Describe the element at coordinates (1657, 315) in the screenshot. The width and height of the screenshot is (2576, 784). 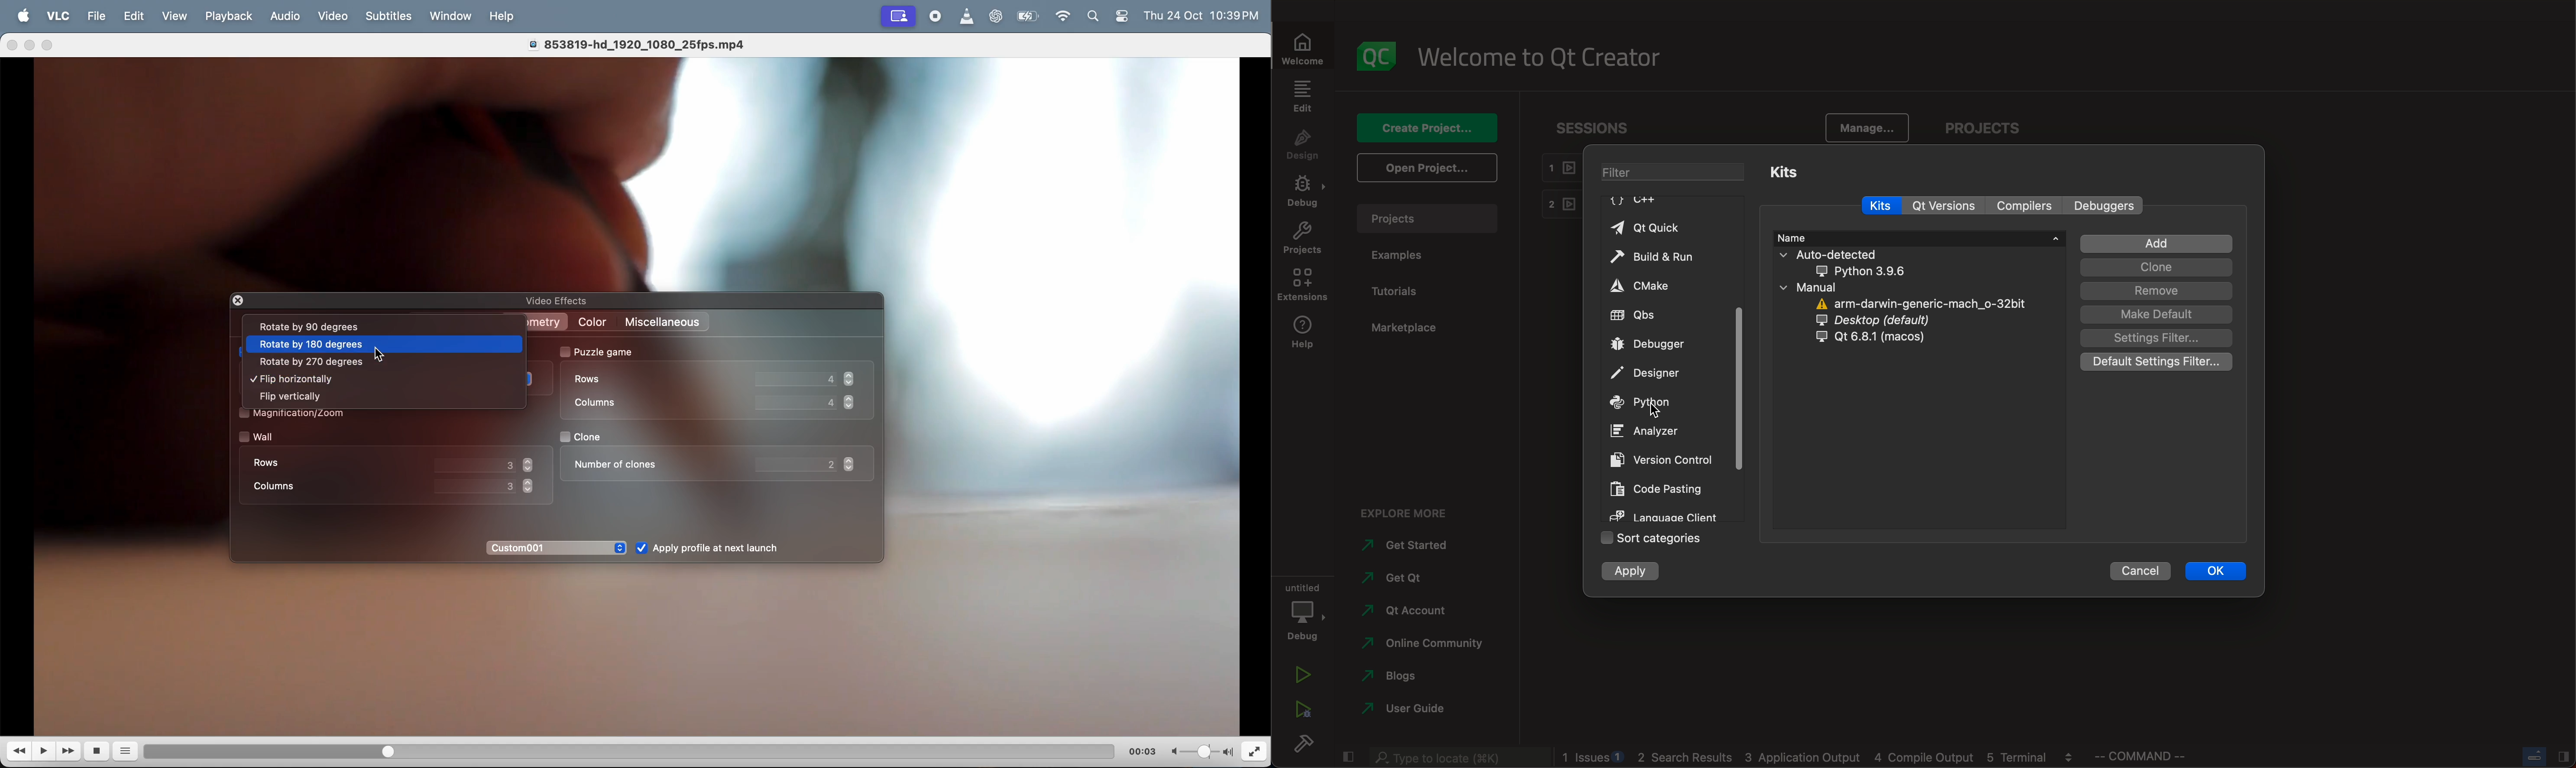
I see `qbs` at that location.